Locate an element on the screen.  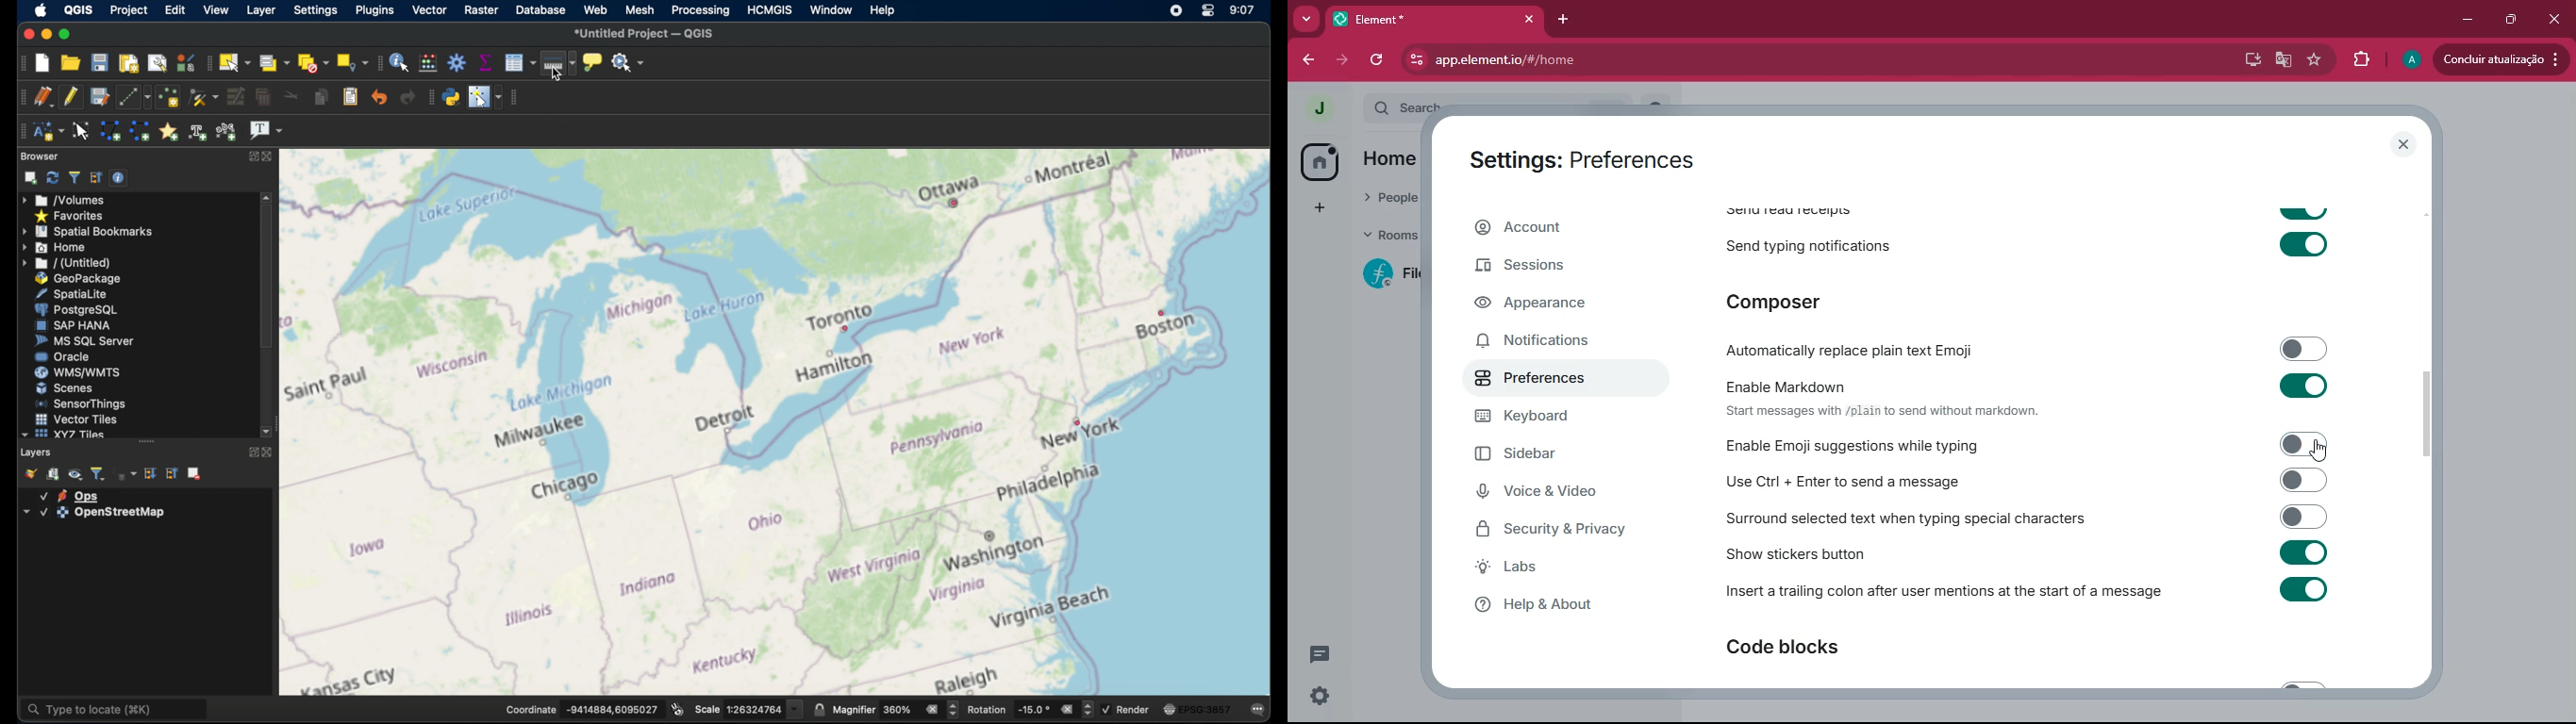
spatial bookmarks is located at coordinates (88, 231).